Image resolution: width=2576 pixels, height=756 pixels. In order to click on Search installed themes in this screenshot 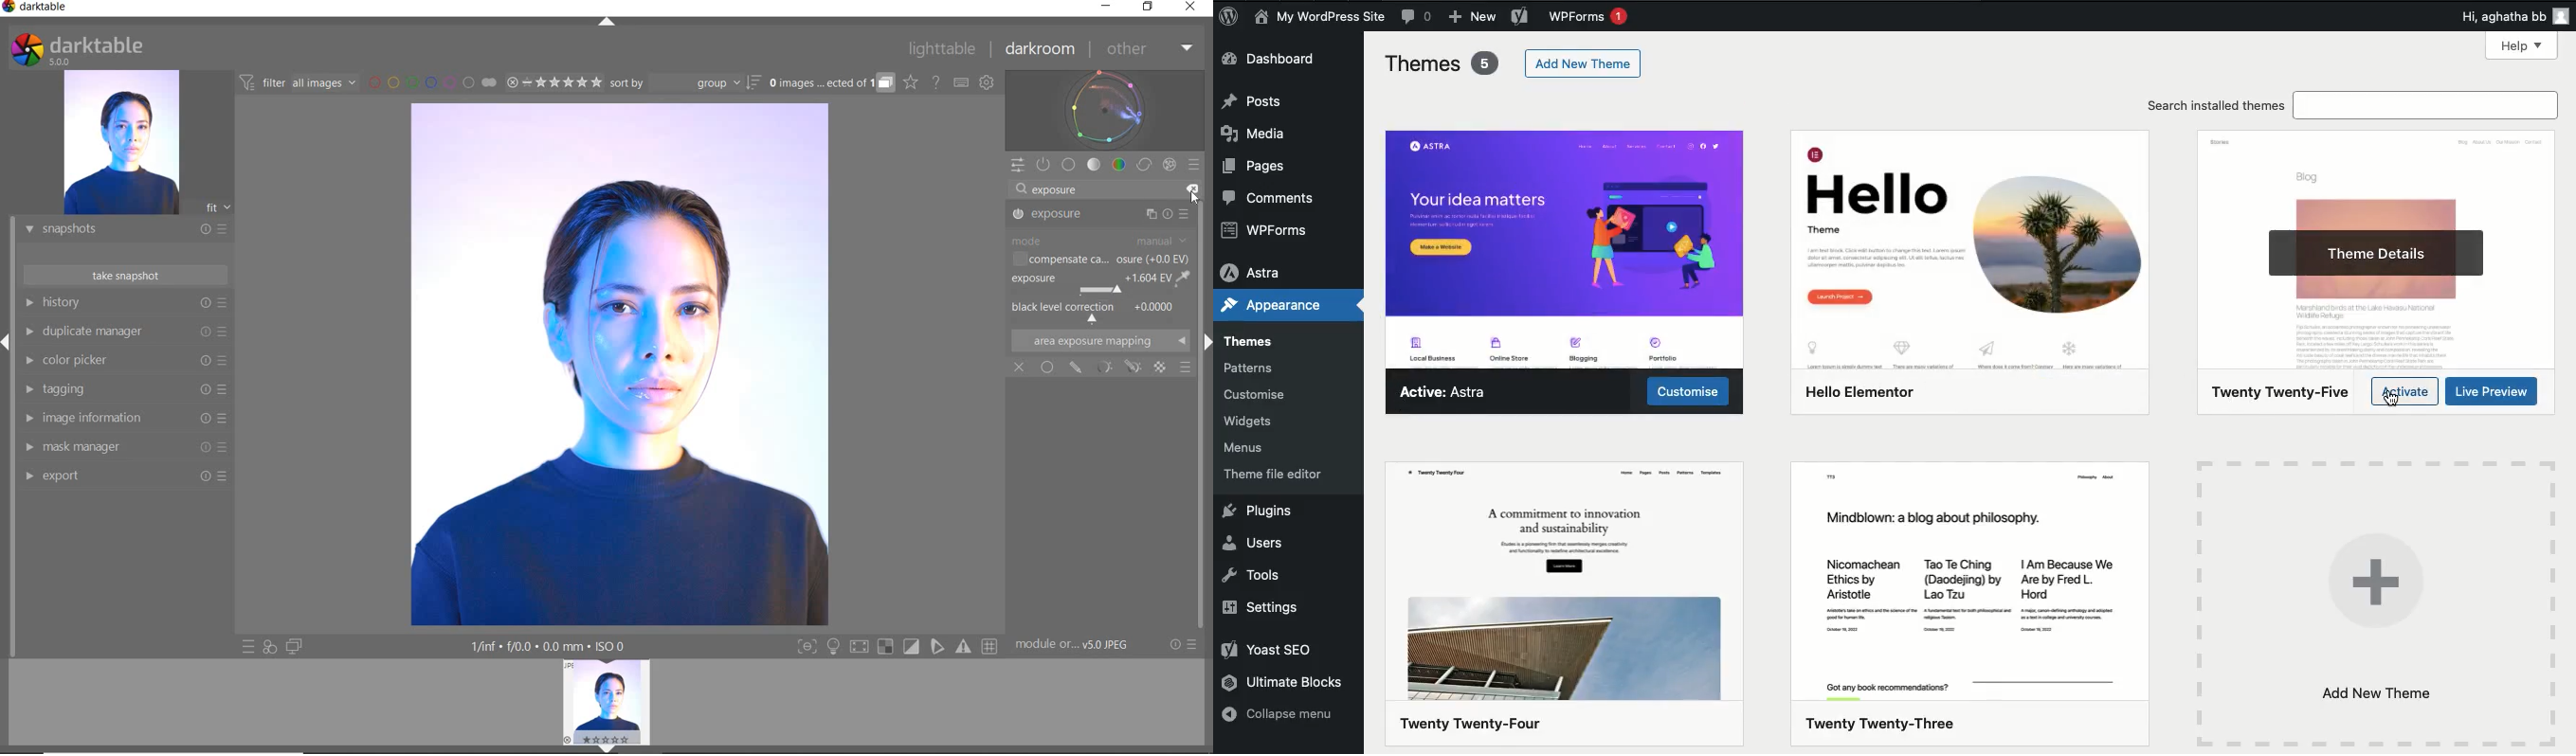, I will do `click(2216, 106)`.